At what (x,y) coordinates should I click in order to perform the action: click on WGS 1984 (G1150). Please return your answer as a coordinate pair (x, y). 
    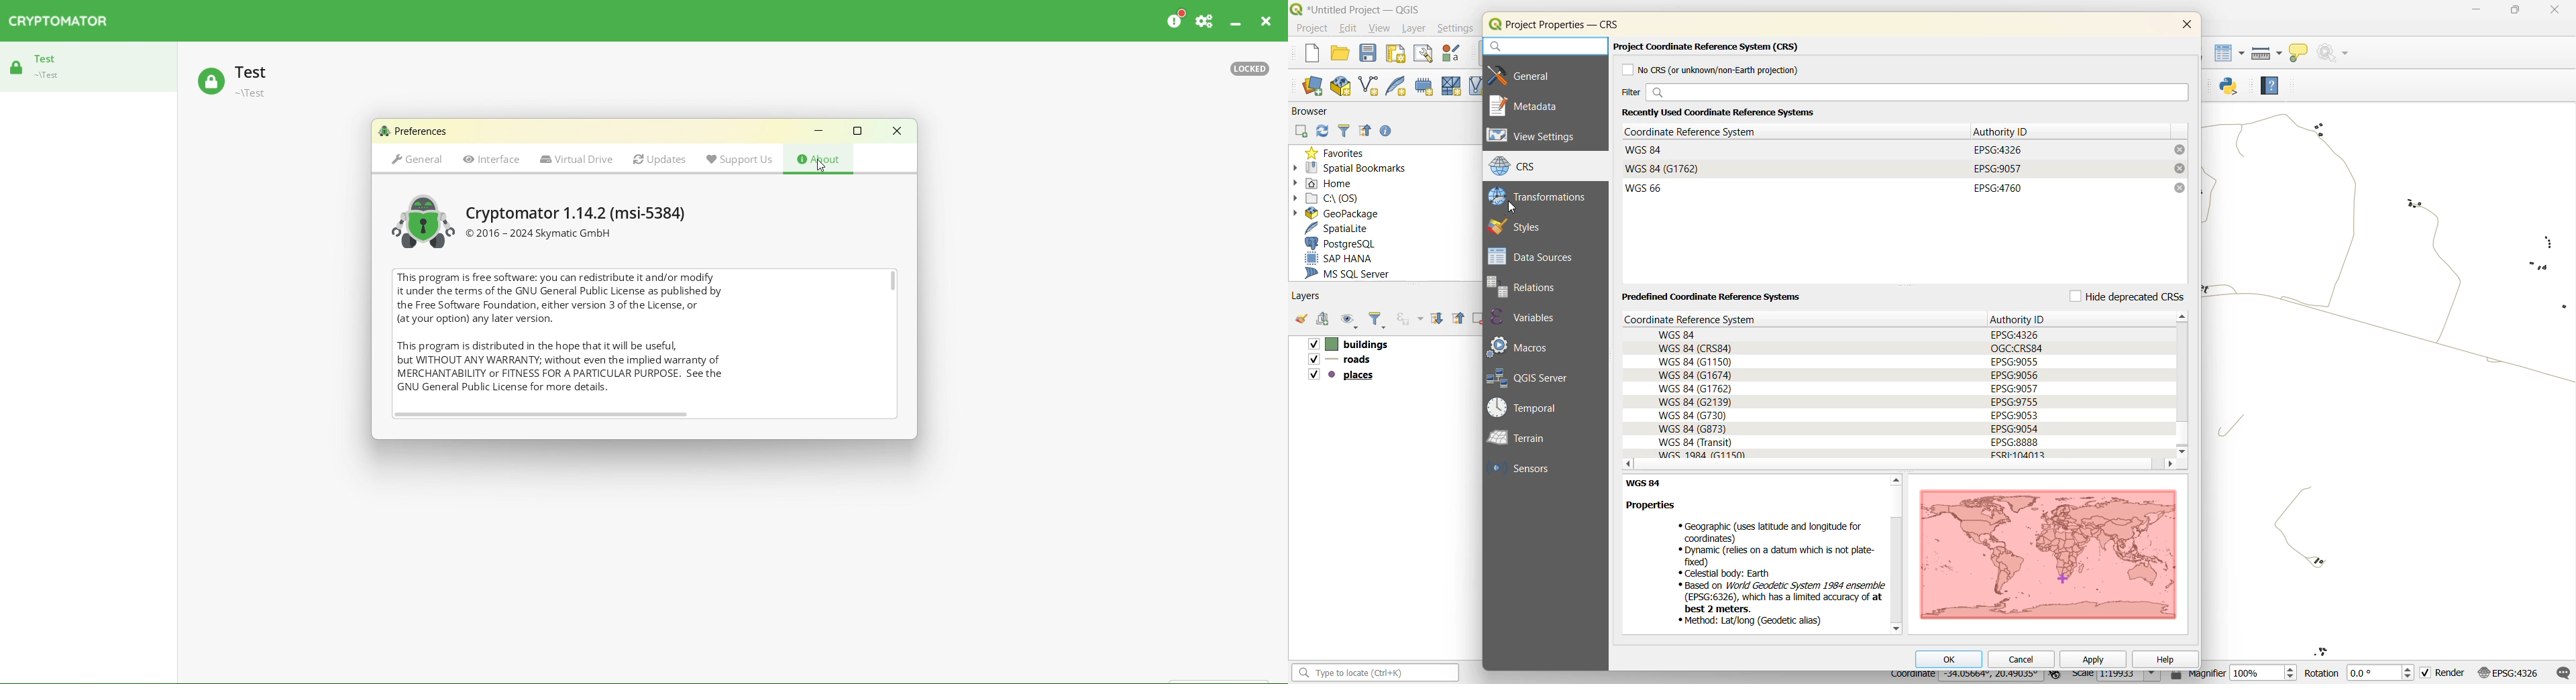
    Looking at the image, I should click on (1703, 455).